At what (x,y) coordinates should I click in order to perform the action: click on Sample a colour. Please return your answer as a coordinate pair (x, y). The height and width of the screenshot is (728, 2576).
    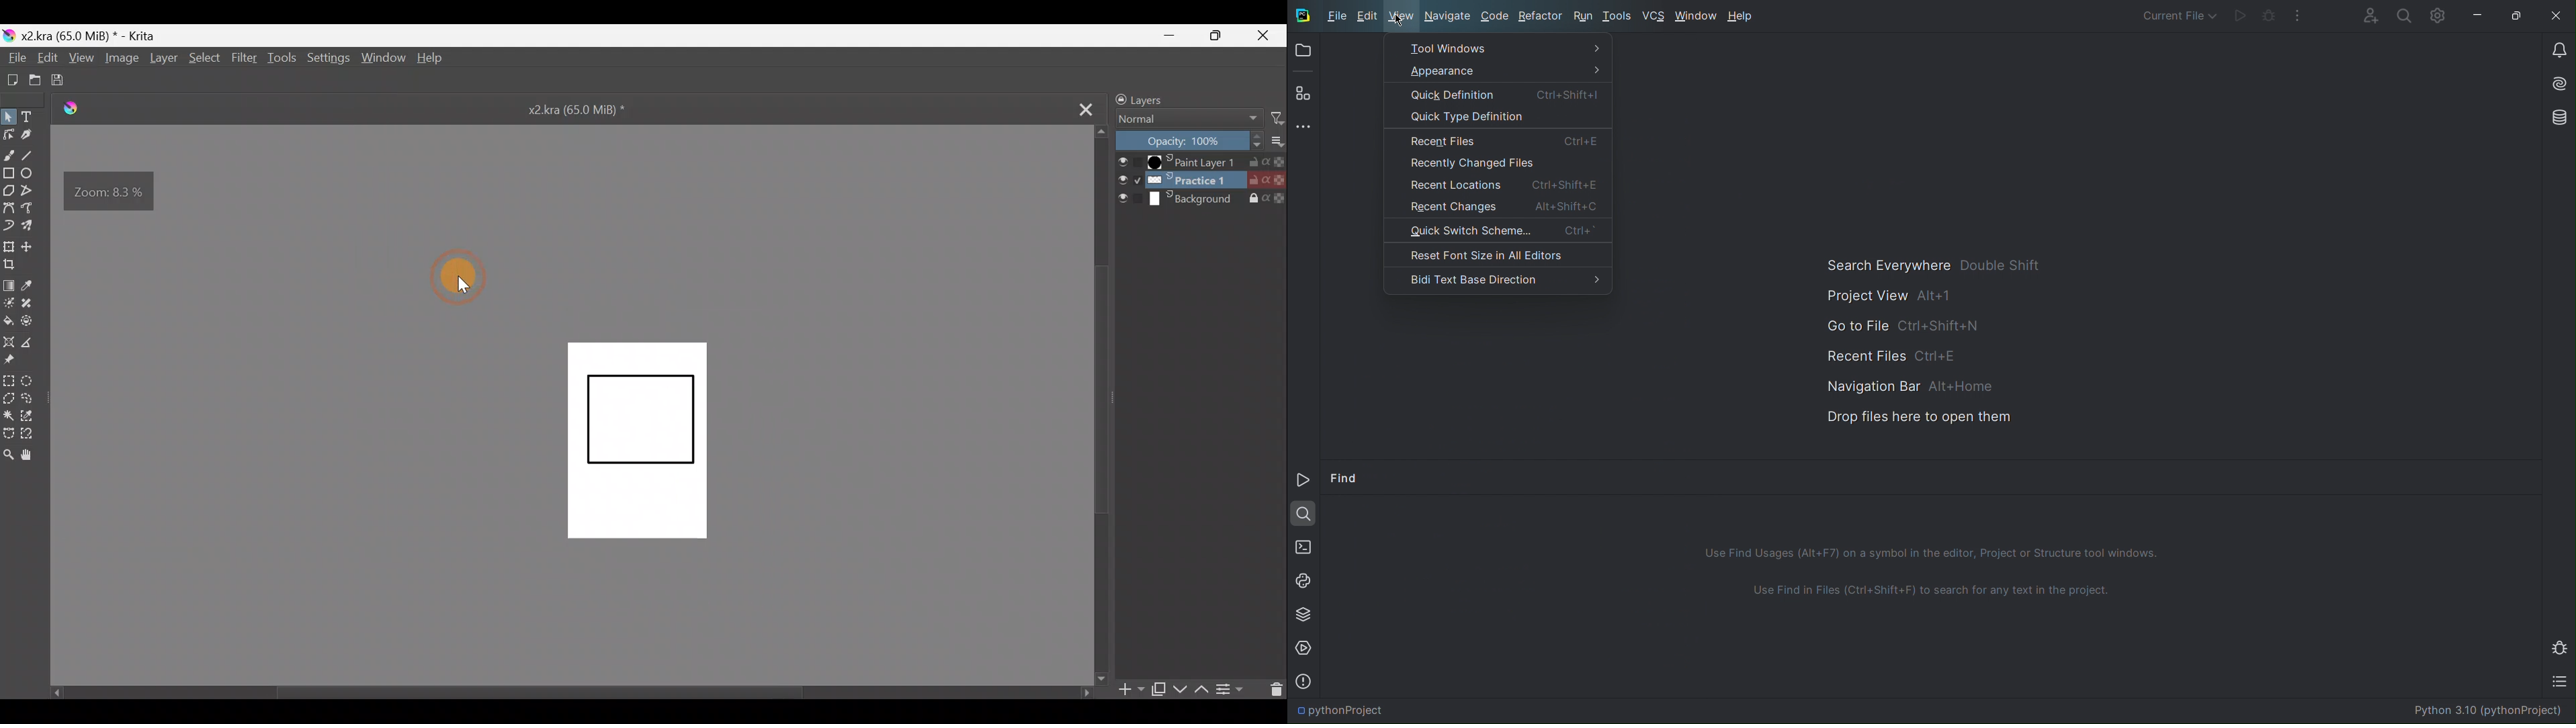
    Looking at the image, I should click on (35, 286).